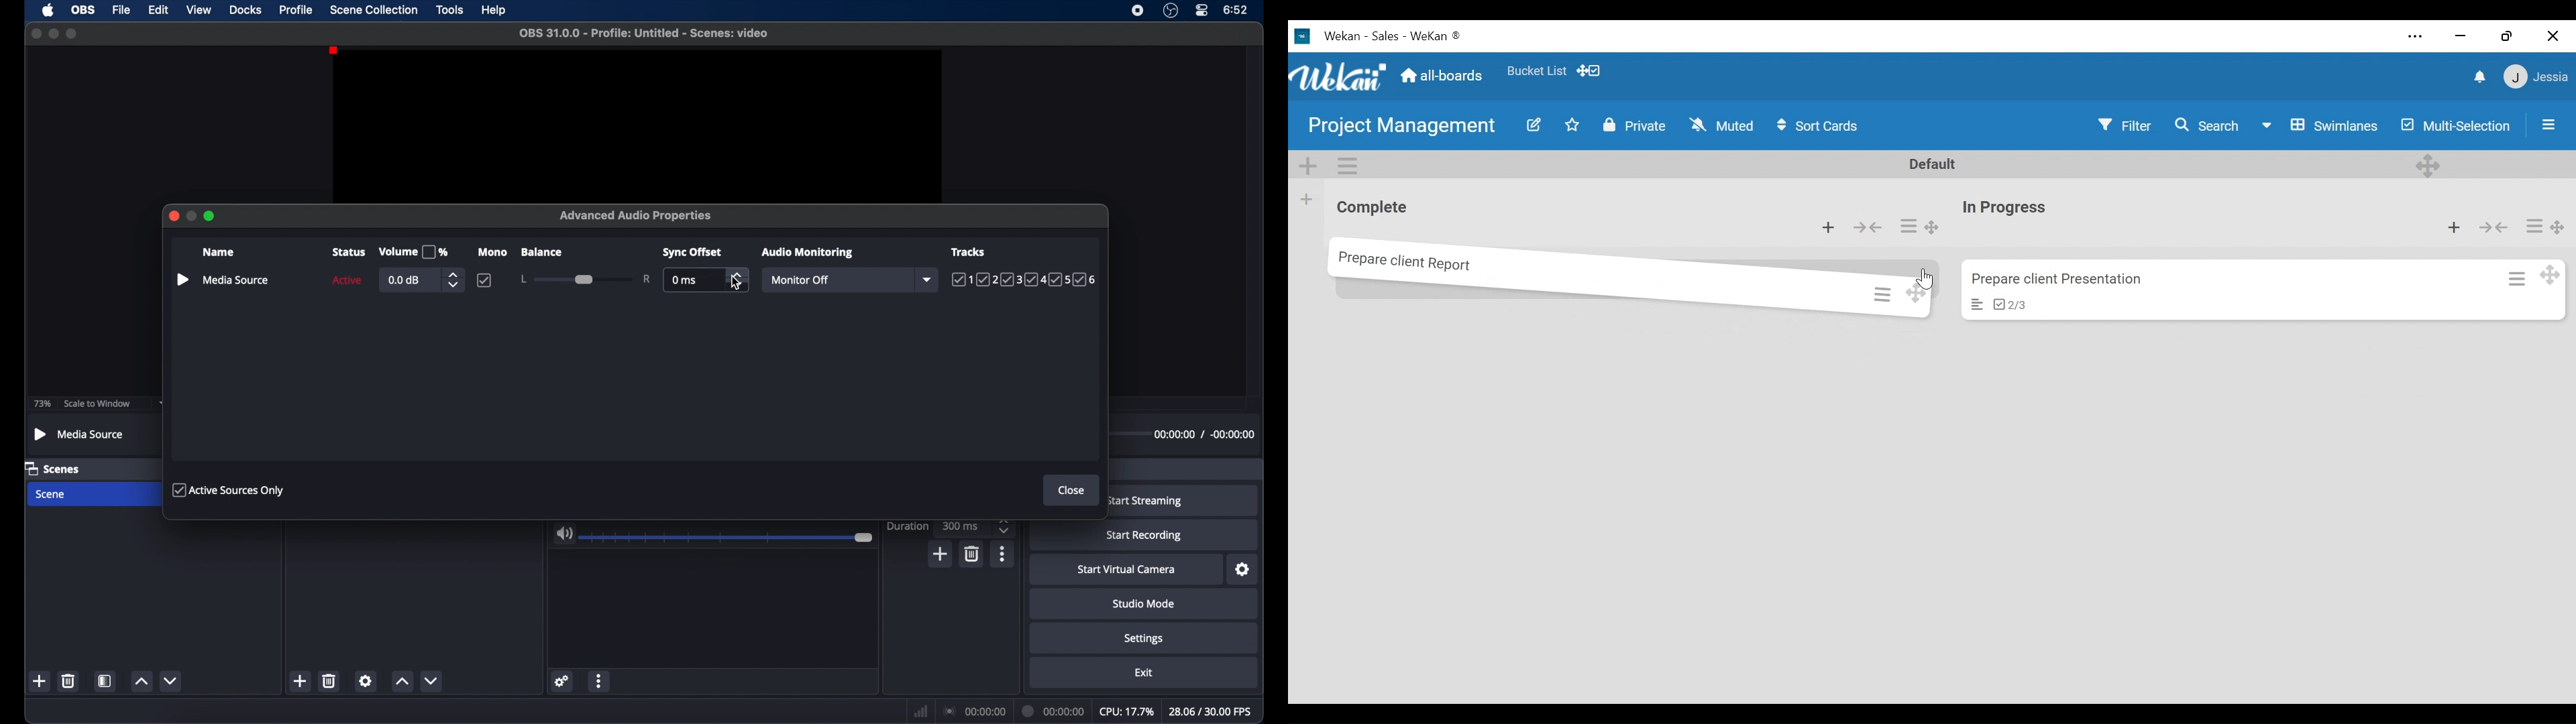 Image resolution: width=2576 pixels, height=728 pixels. Describe the element at coordinates (645, 33) in the screenshot. I see `filename` at that location.